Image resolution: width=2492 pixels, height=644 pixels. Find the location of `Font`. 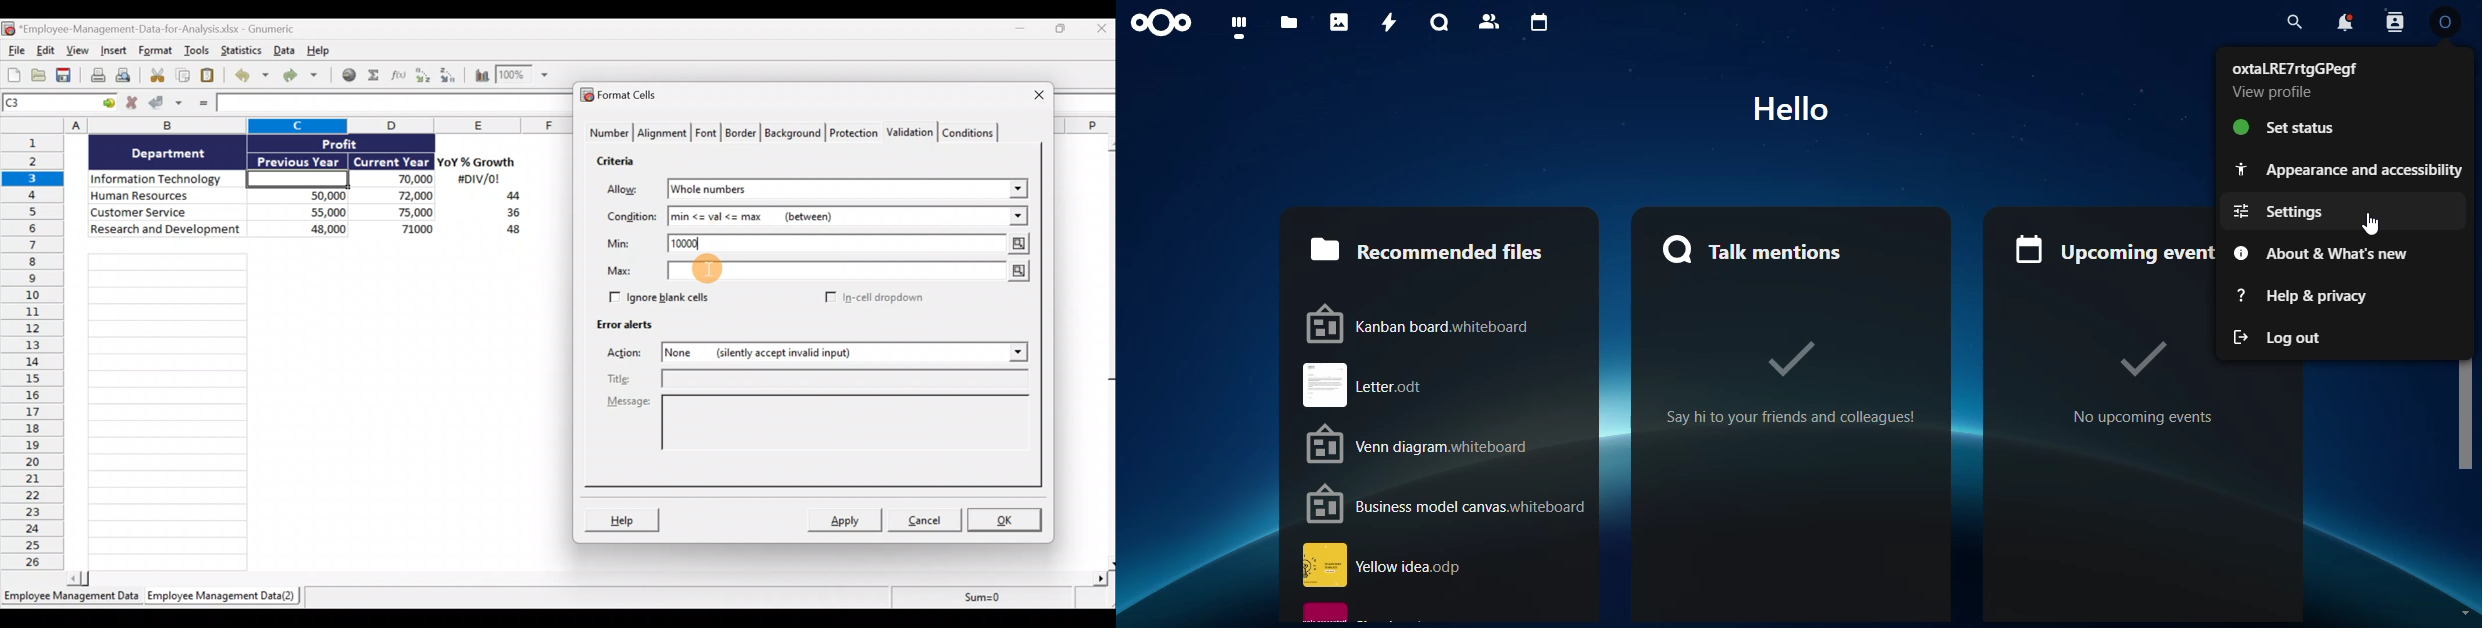

Font is located at coordinates (707, 131).